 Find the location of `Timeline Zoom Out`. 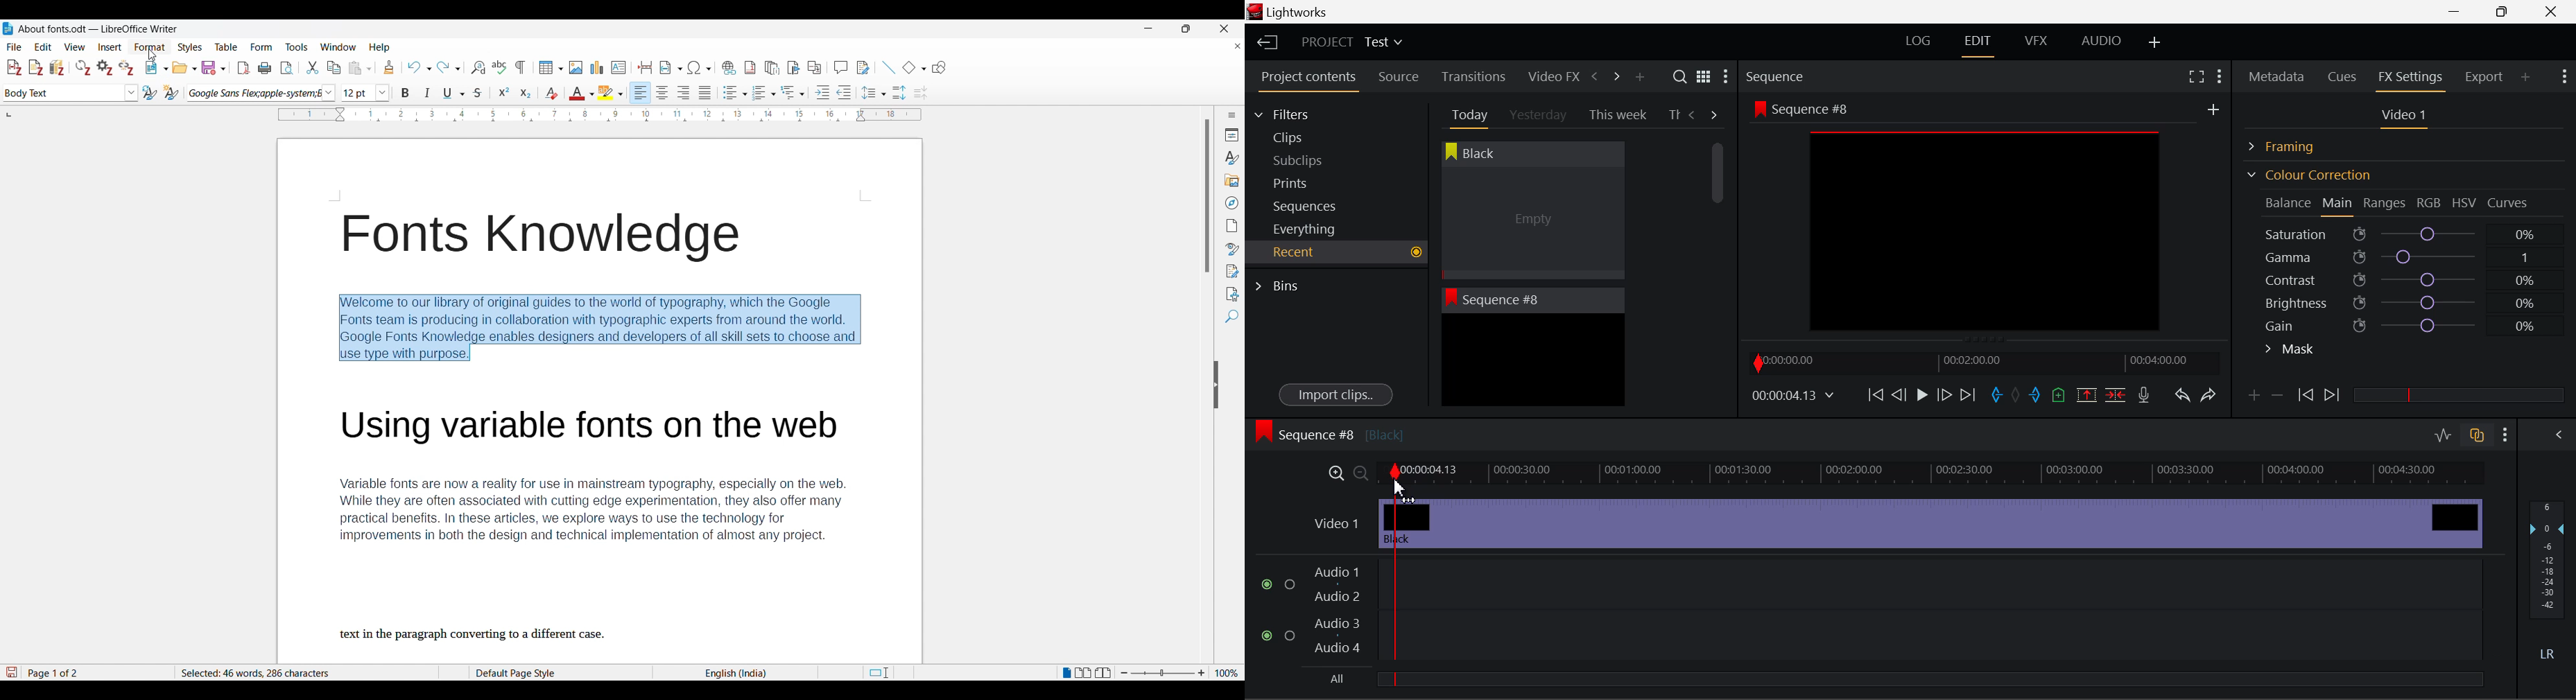

Timeline Zoom Out is located at coordinates (1360, 473).